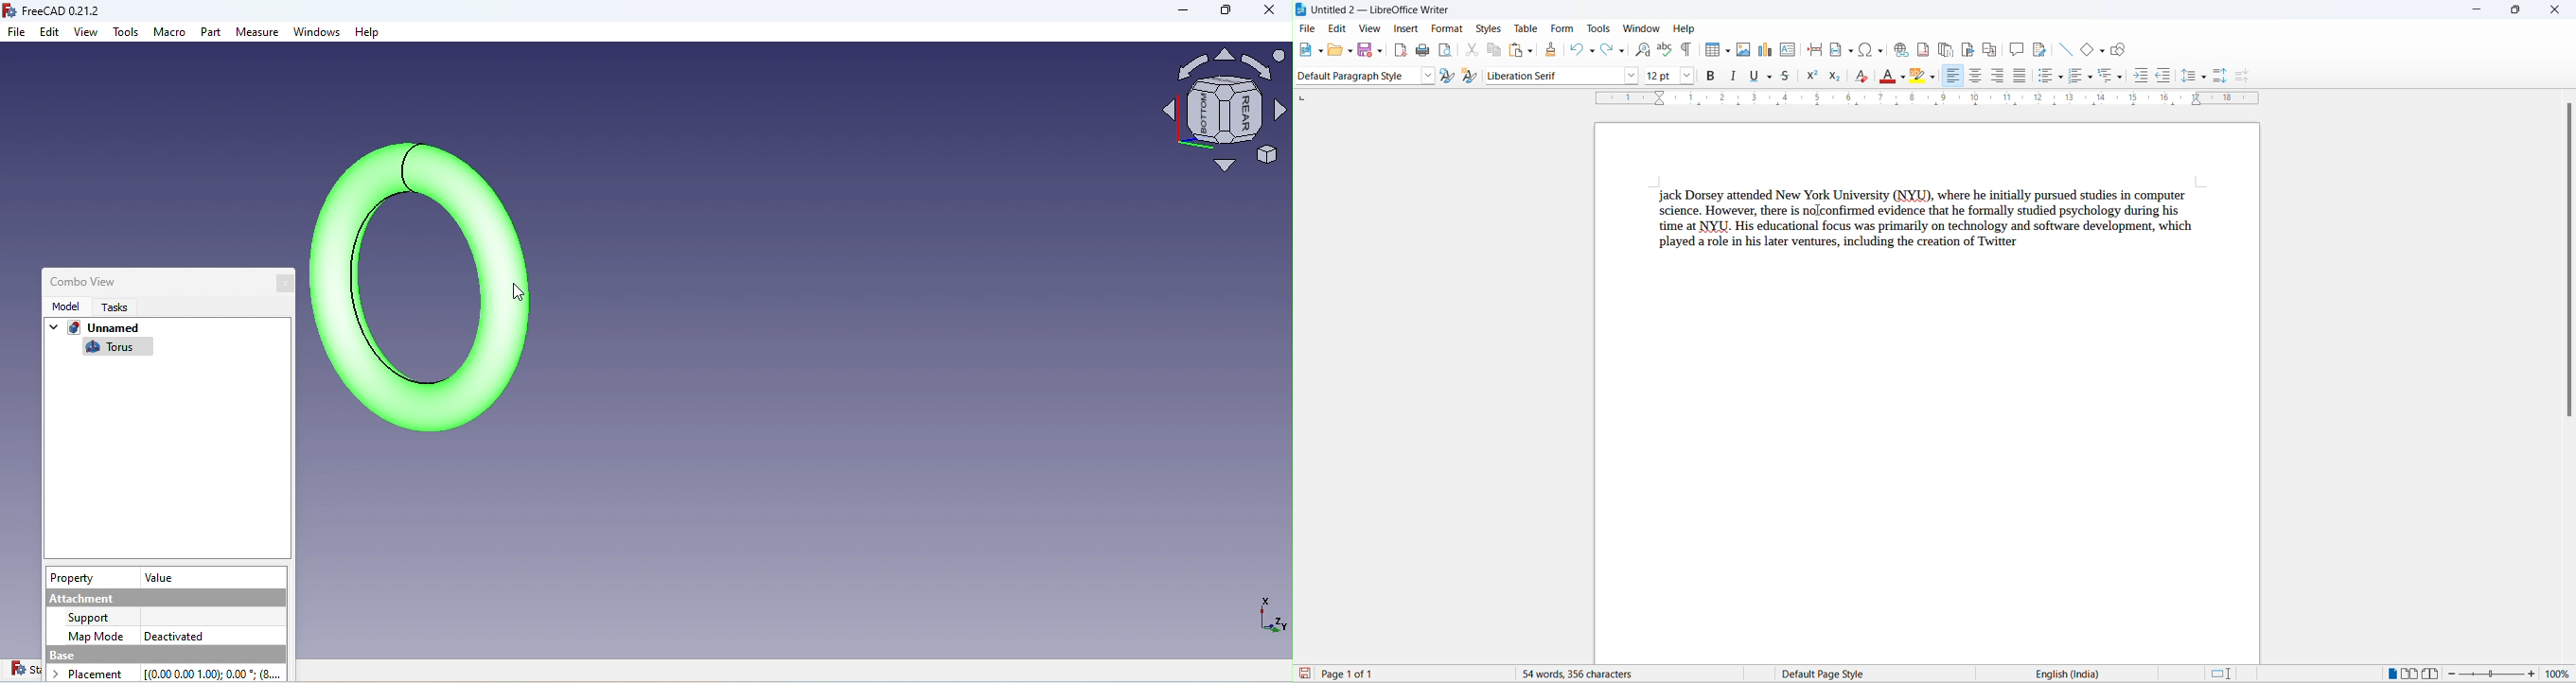  Describe the element at coordinates (2041, 49) in the screenshot. I see `show track changes functions` at that location.